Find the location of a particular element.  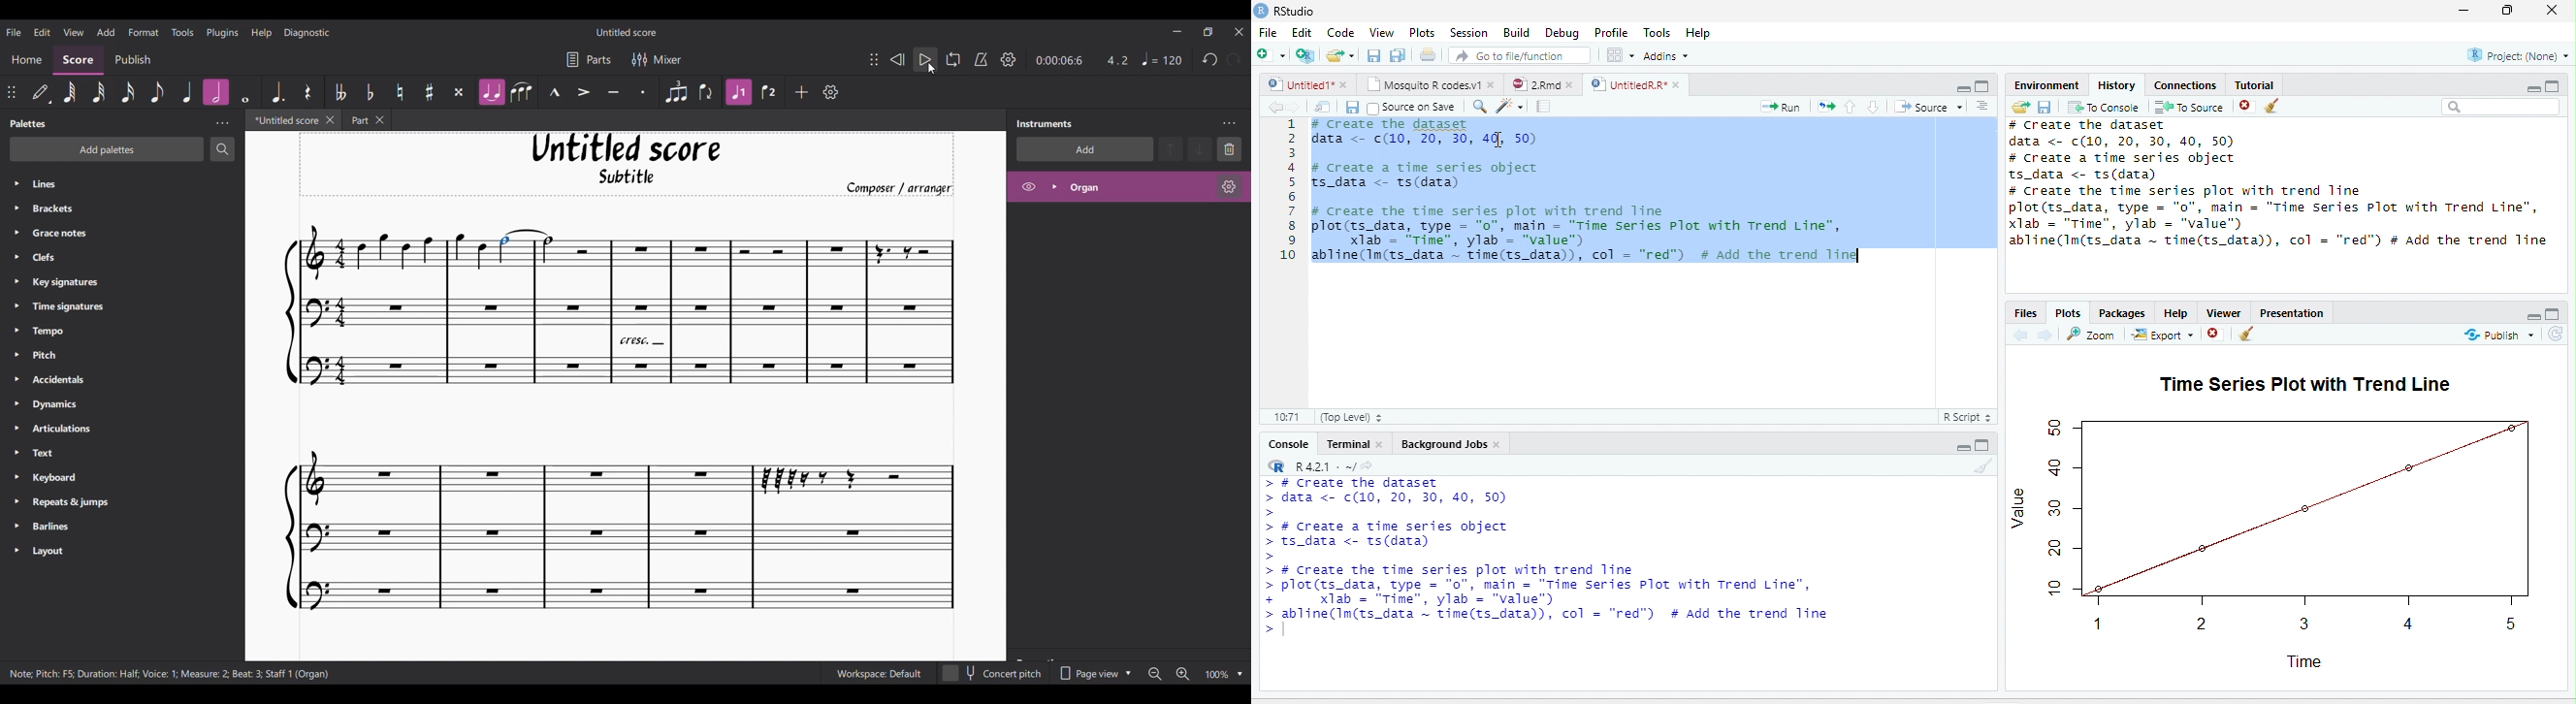

Plots is located at coordinates (2067, 313).